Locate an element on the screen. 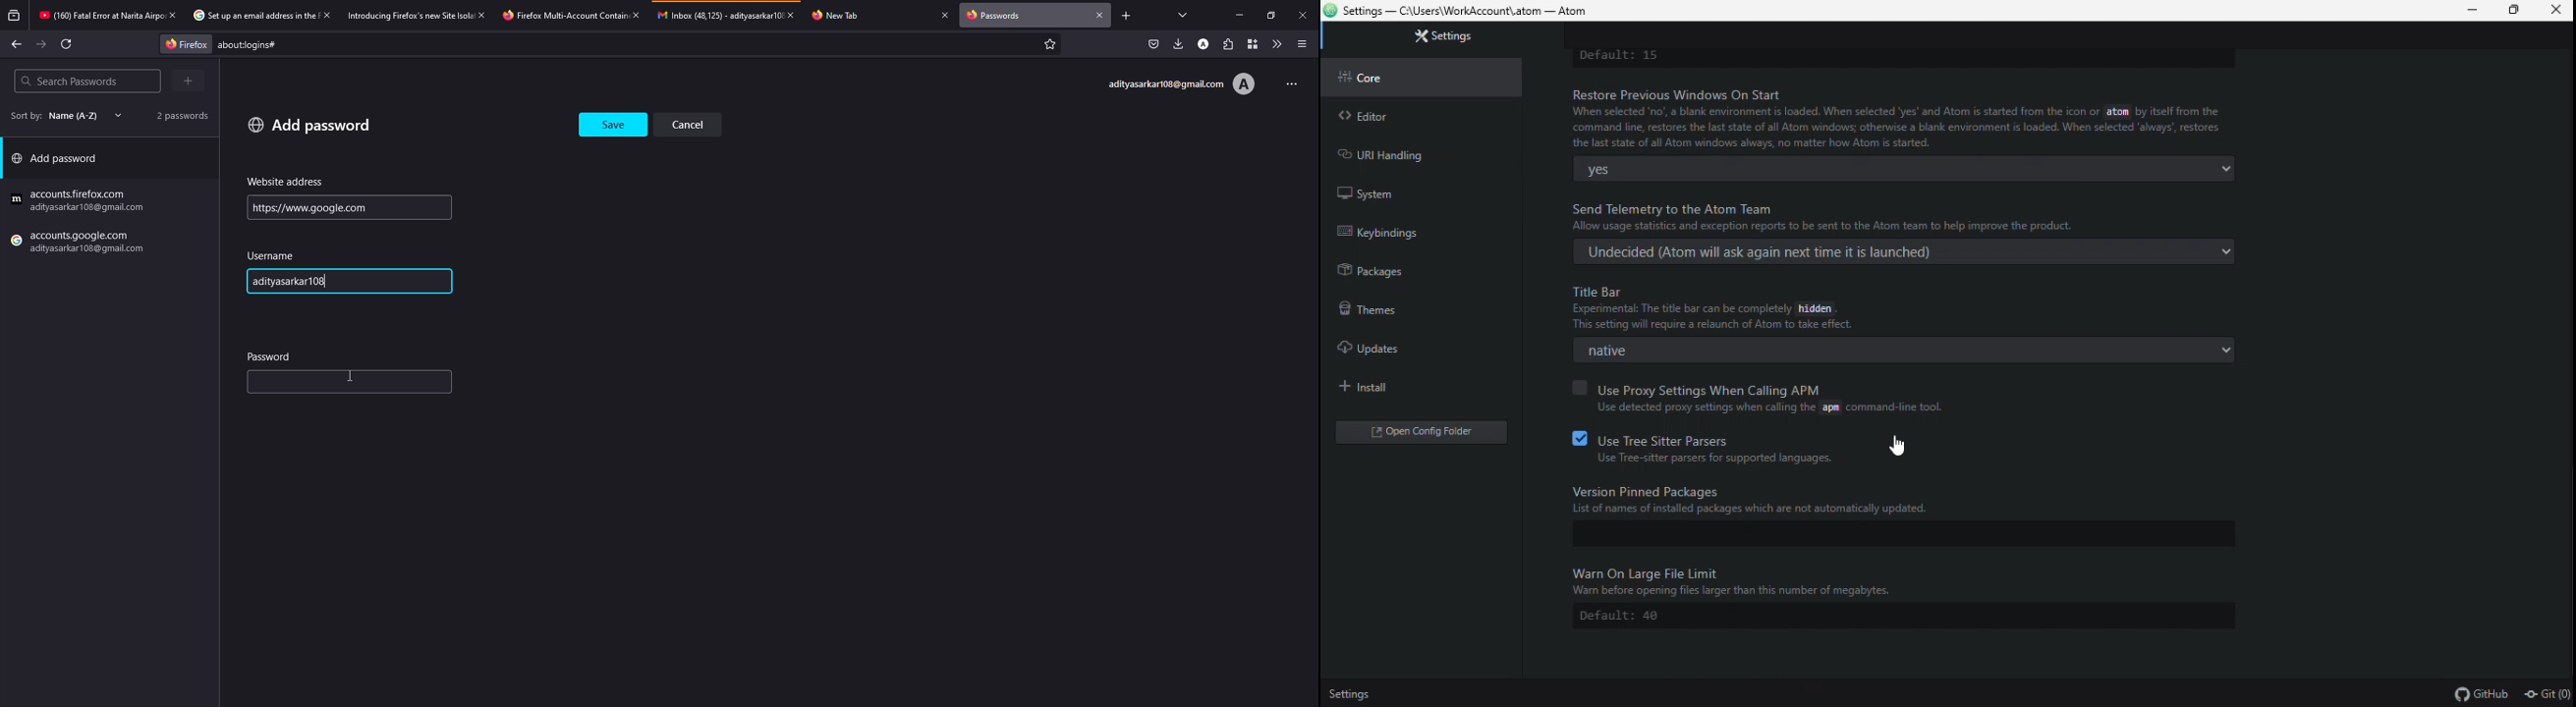 The image size is (2576, 728). address is located at coordinates (286, 182).